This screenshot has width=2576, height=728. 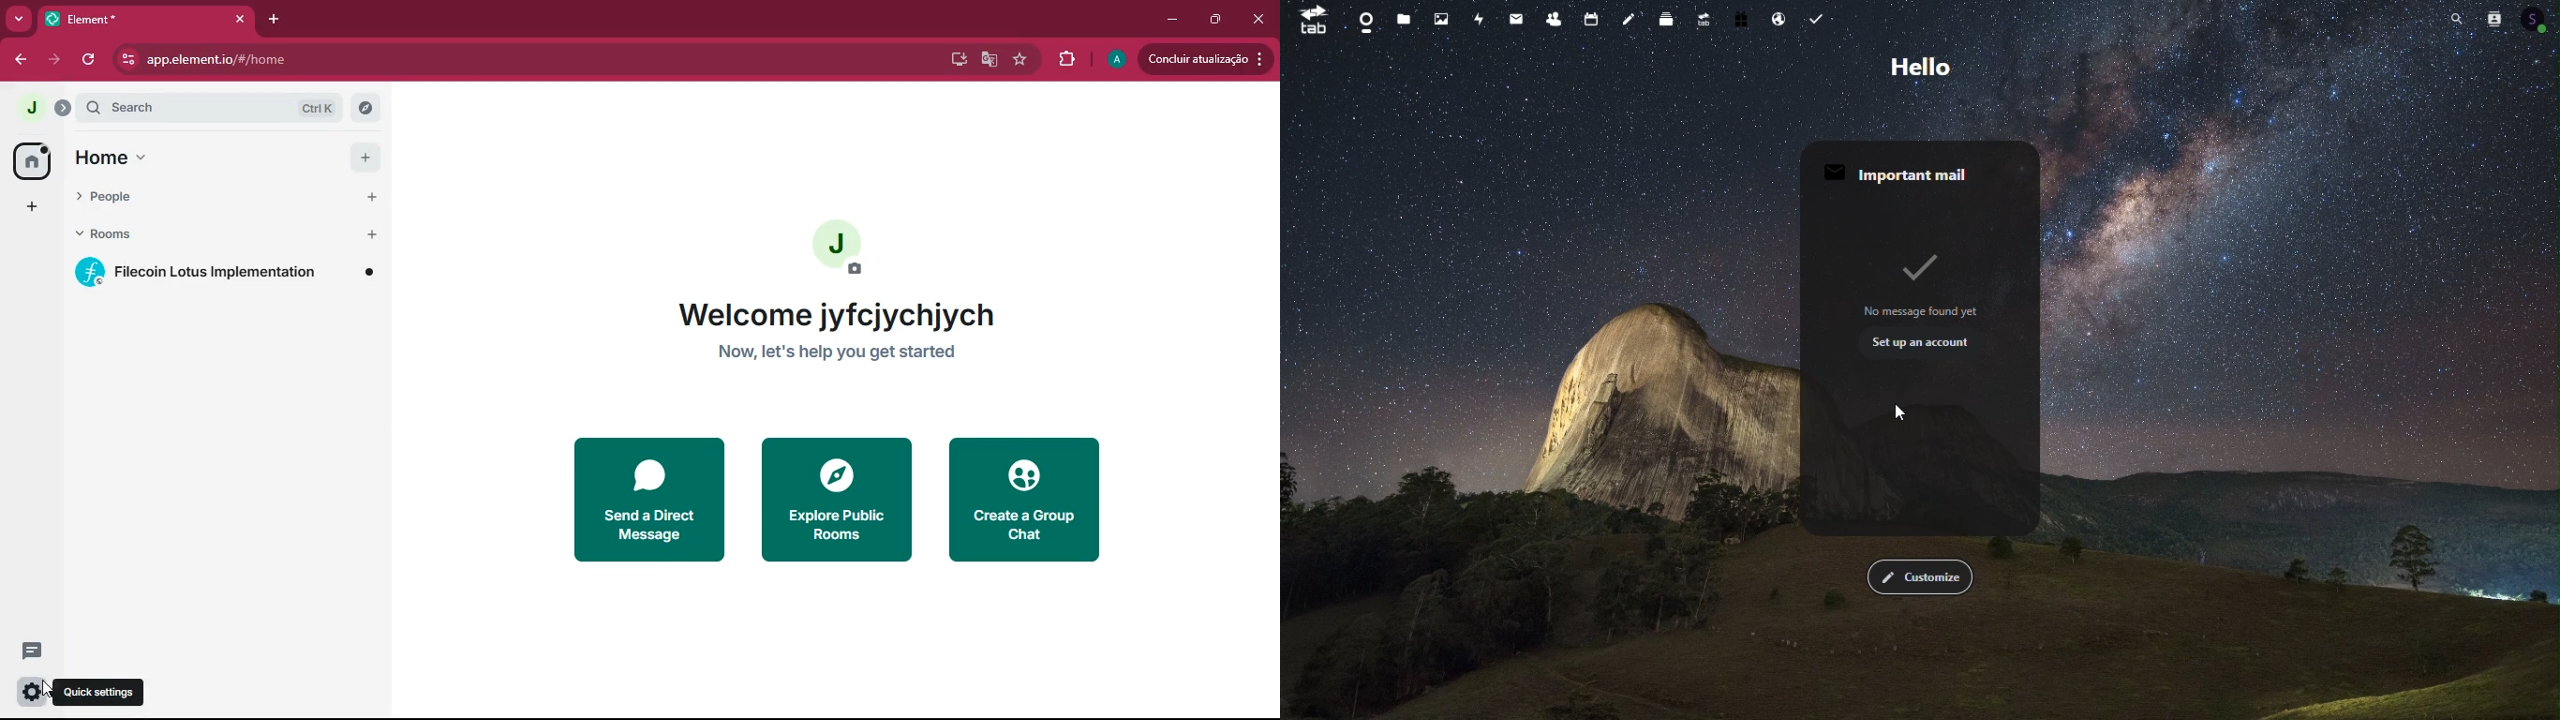 I want to click on desktop, so click(x=958, y=61).